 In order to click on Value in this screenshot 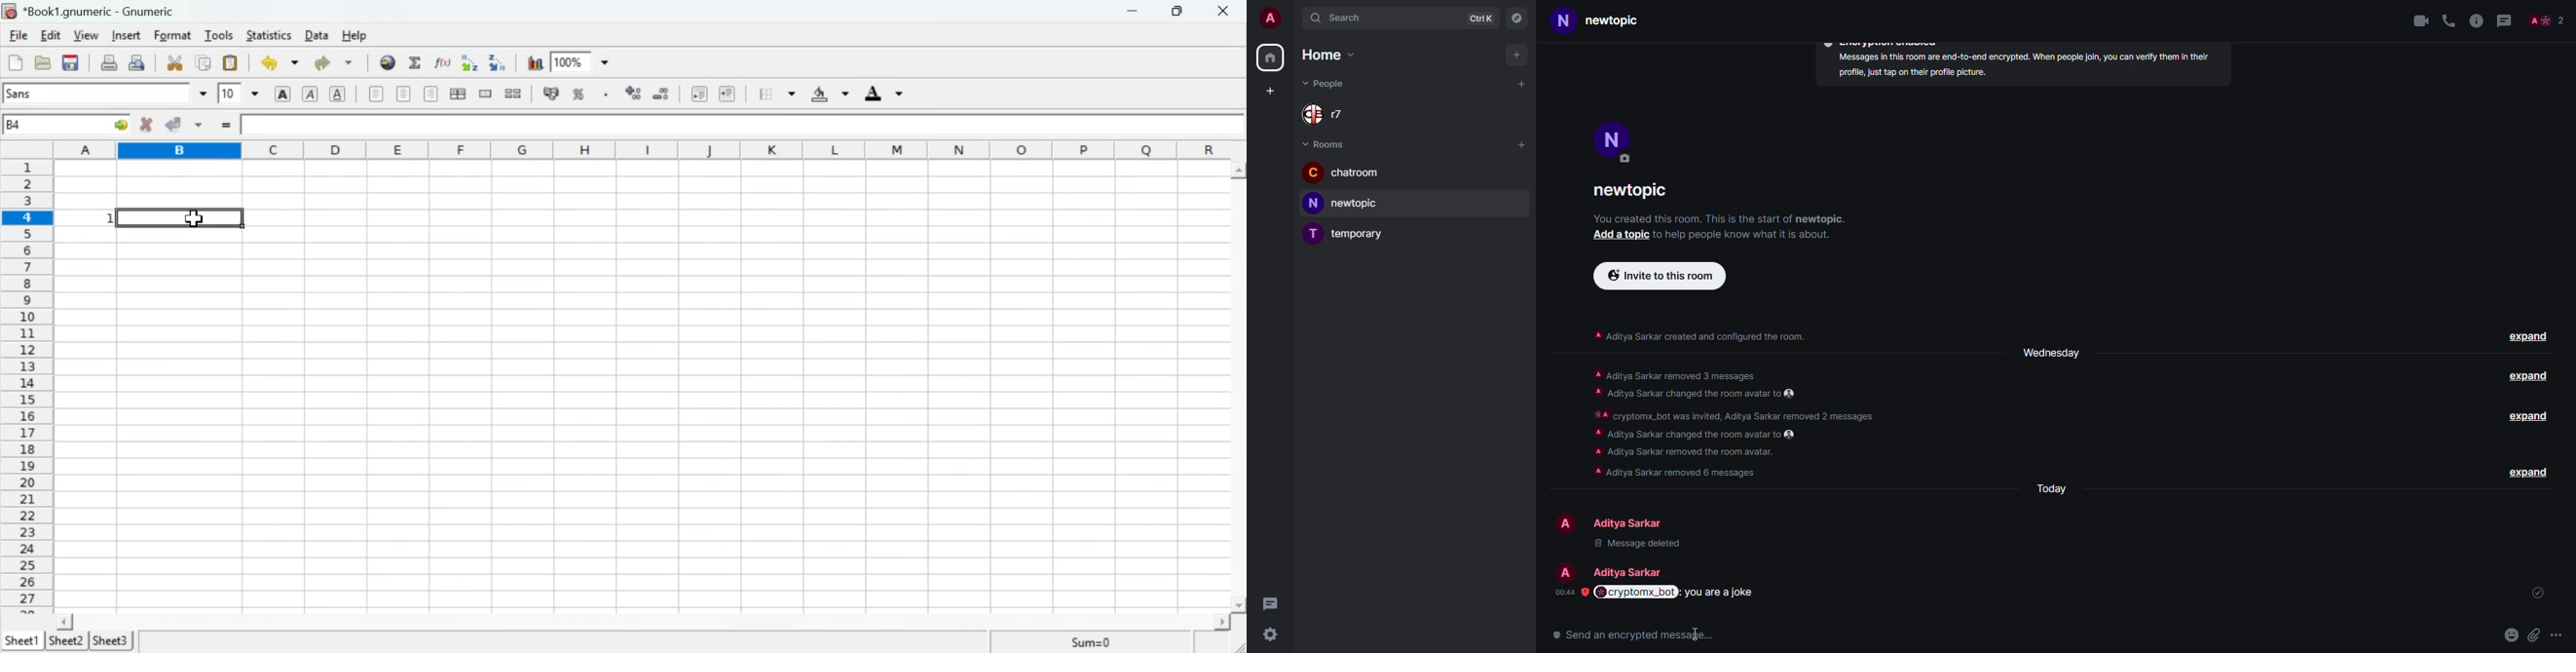, I will do `click(86, 217)`.